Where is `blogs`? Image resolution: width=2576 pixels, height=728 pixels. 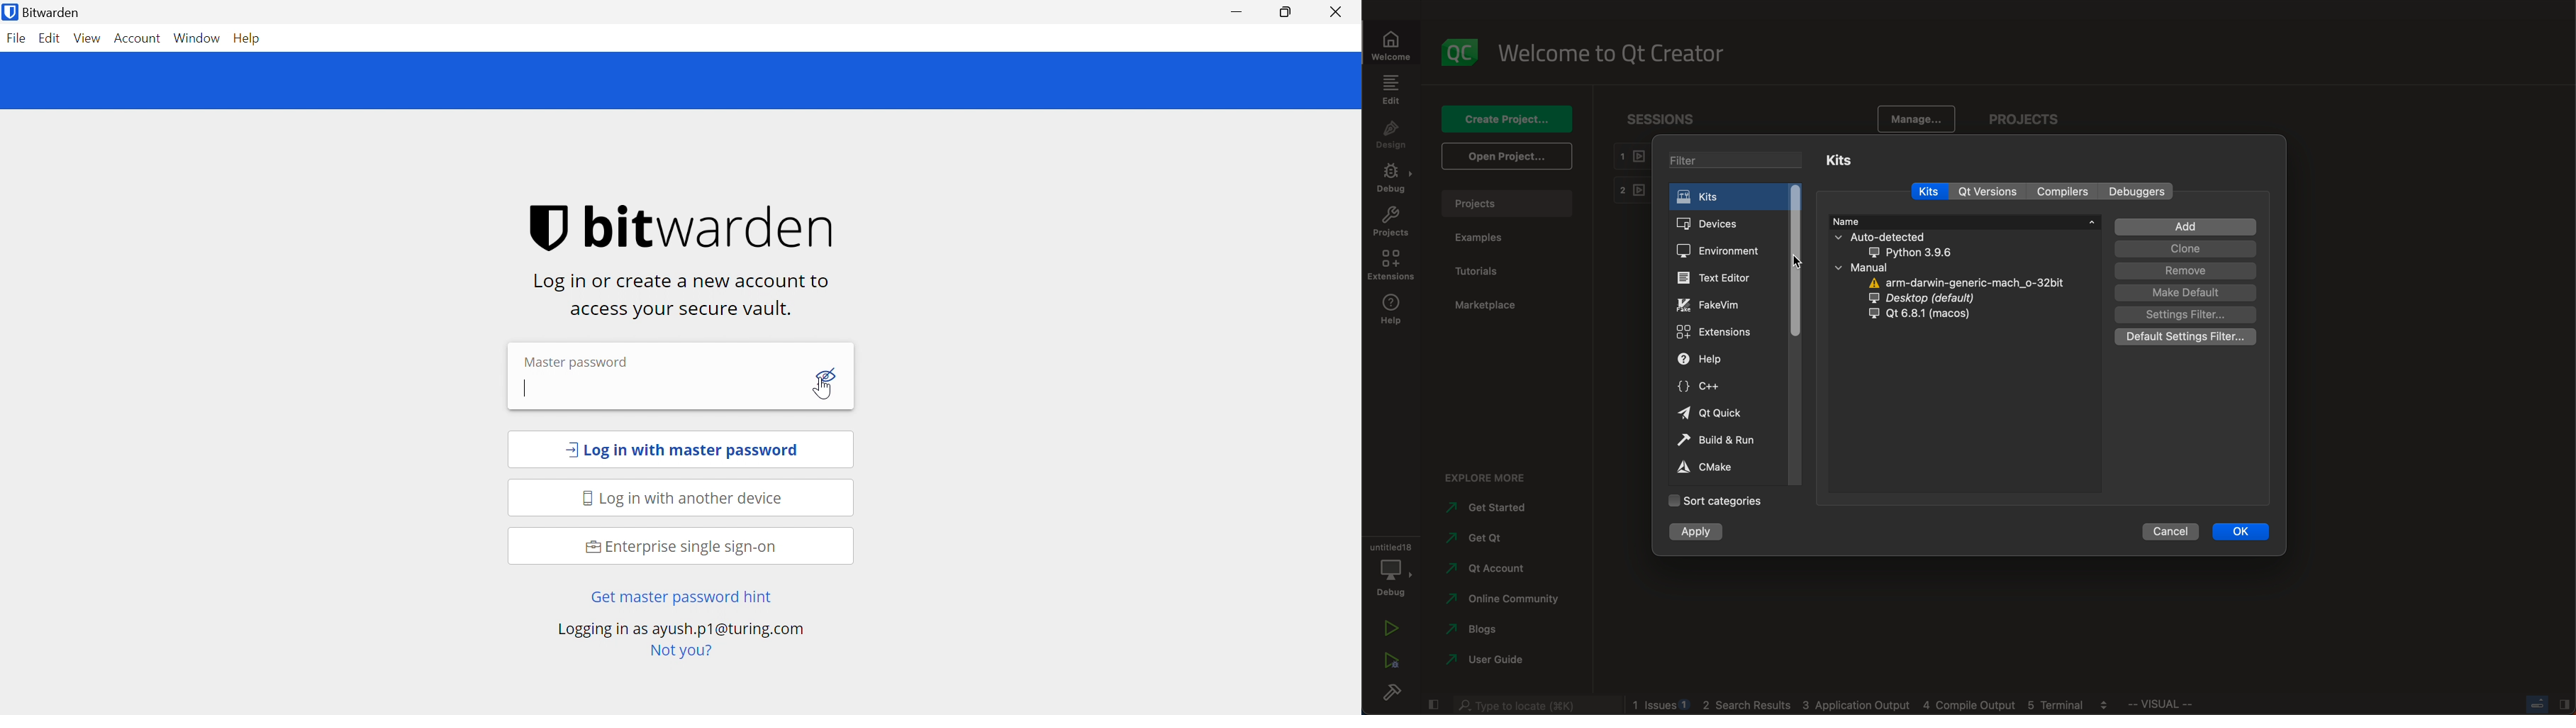 blogs is located at coordinates (1484, 628).